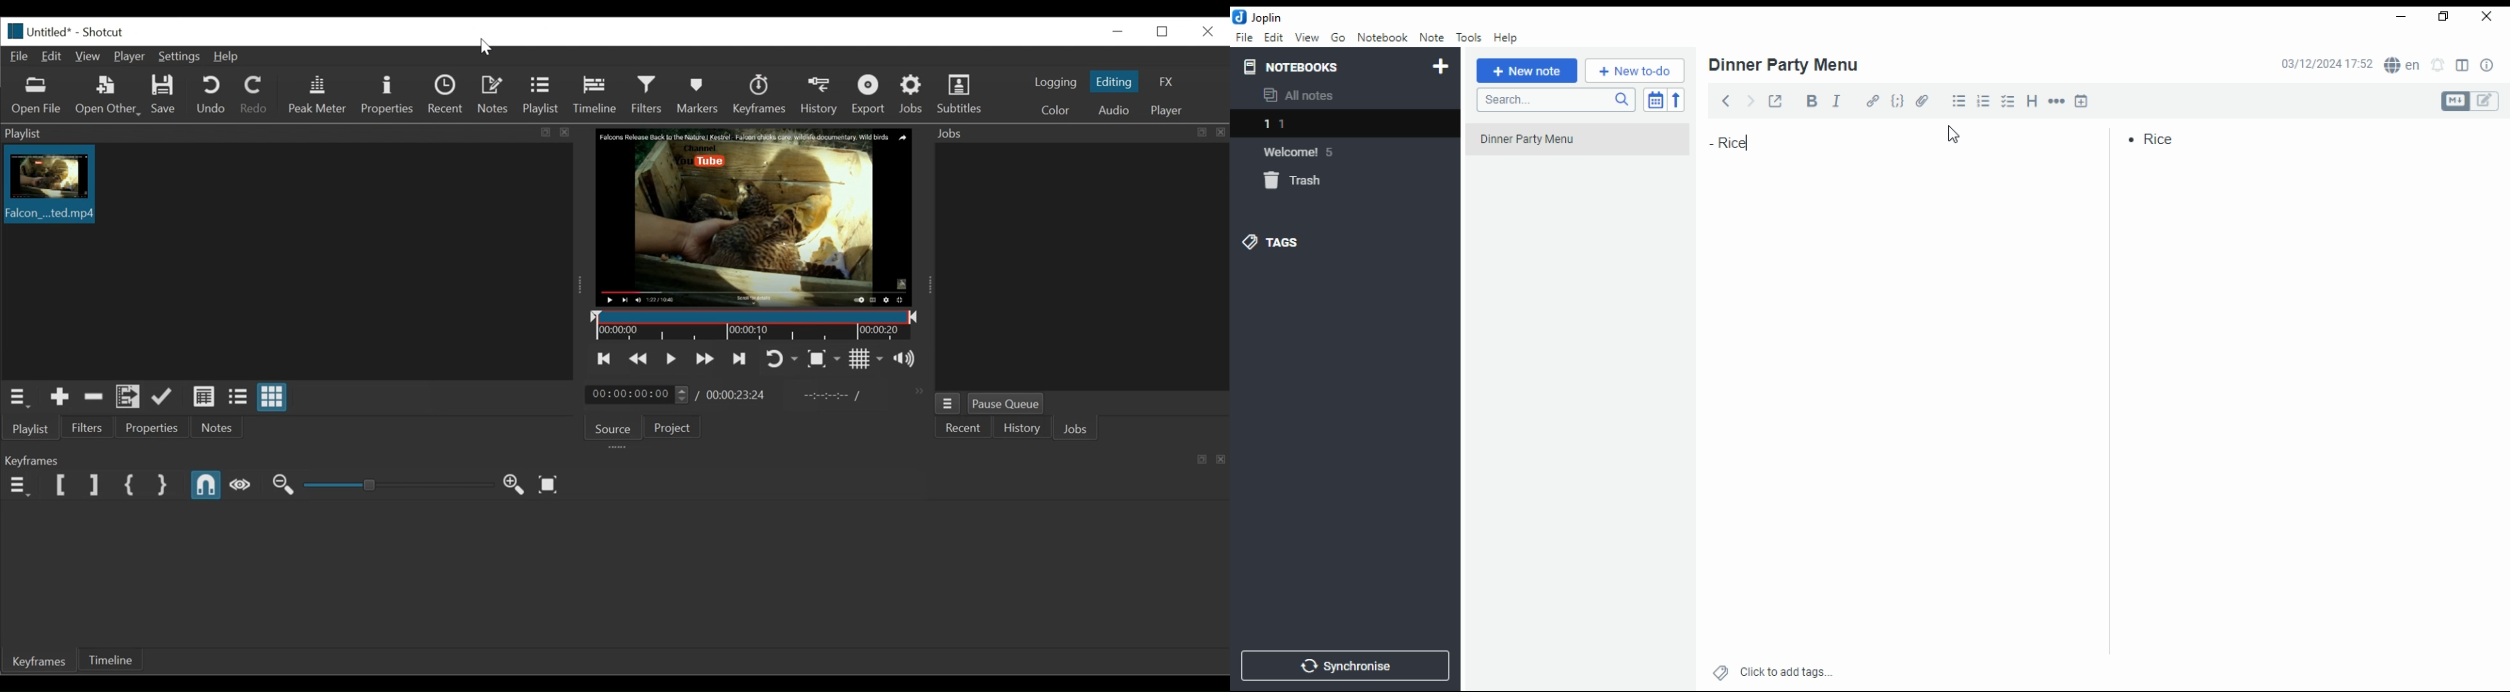  Describe the element at coordinates (105, 33) in the screenshot. I see `Shotcut` at that location.